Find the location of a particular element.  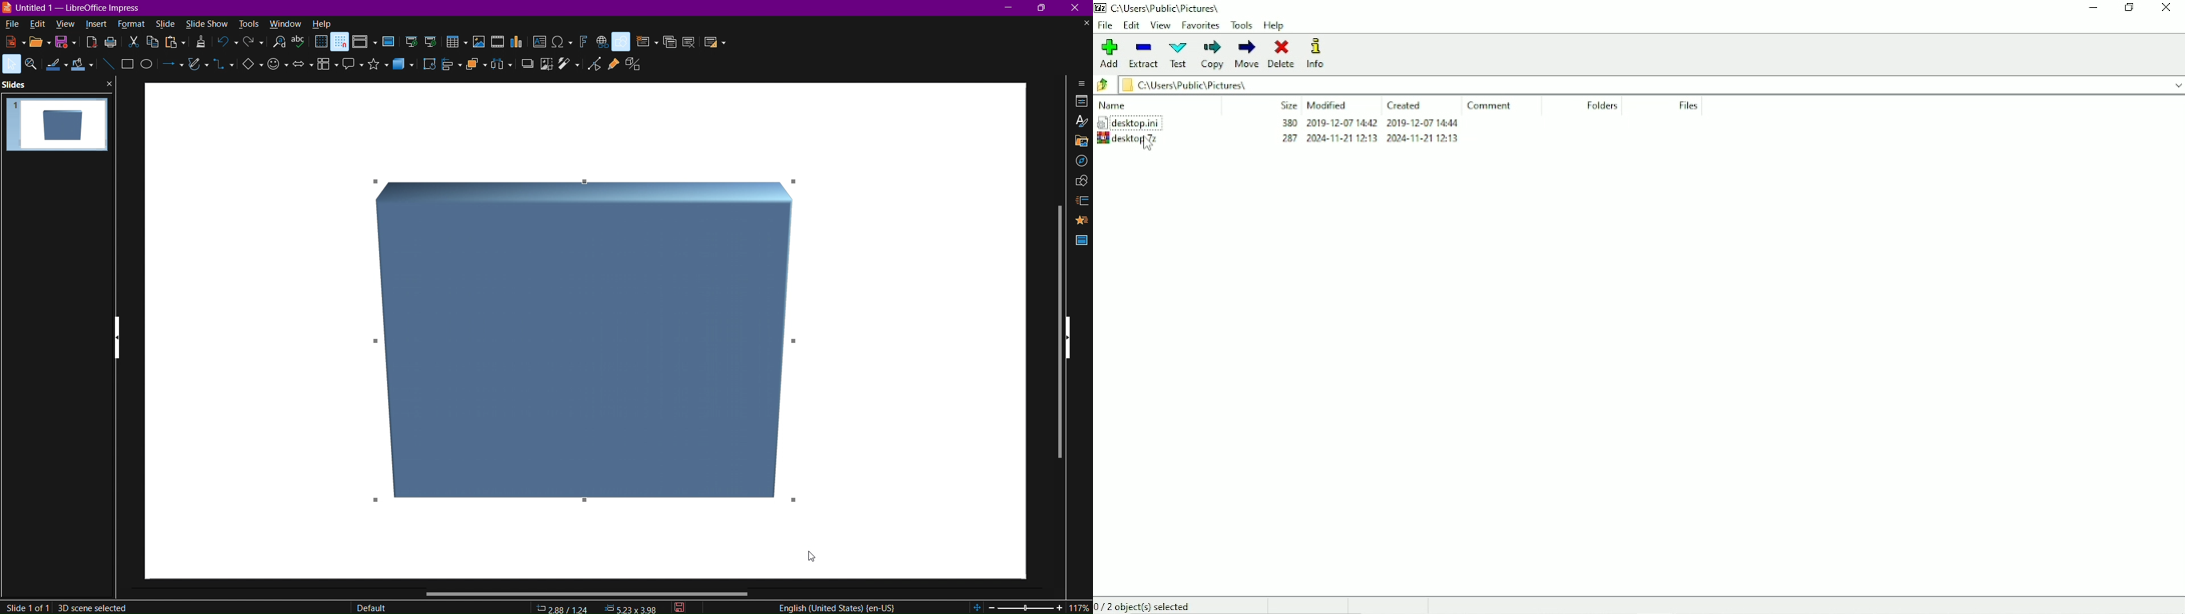

Comment is located at coordinates (1488, 105).